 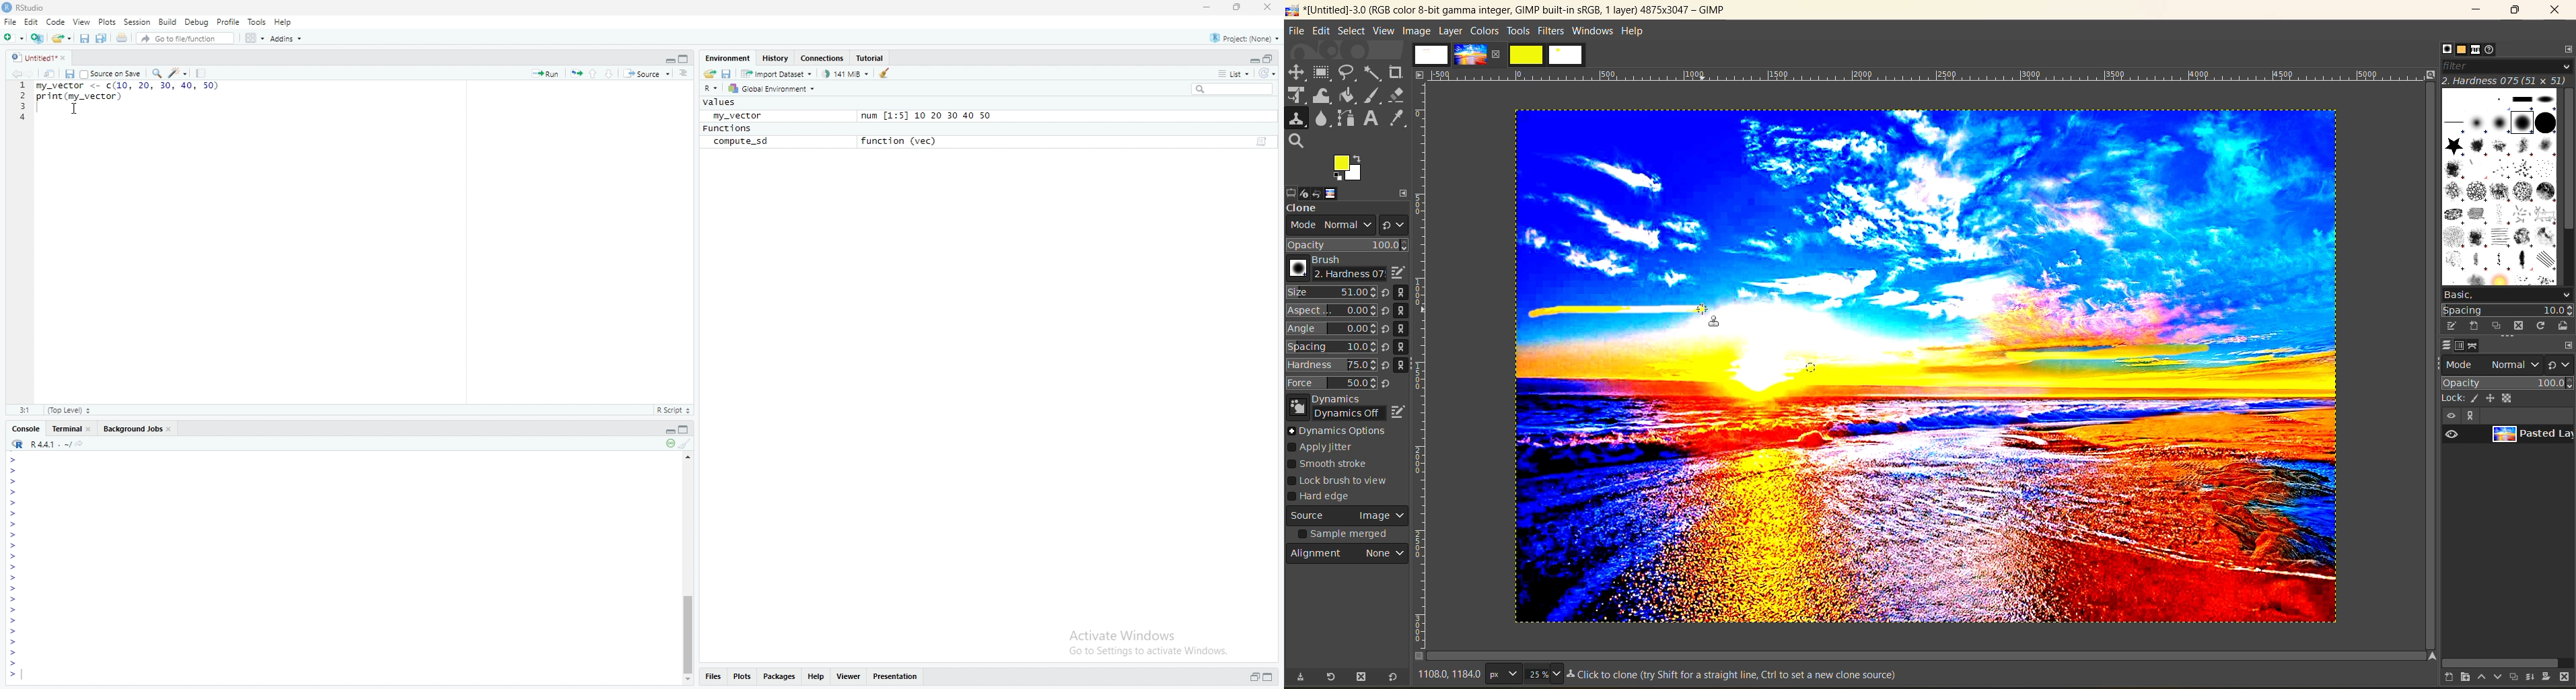 I want to click on Restore, so click(x=1254, y=677).